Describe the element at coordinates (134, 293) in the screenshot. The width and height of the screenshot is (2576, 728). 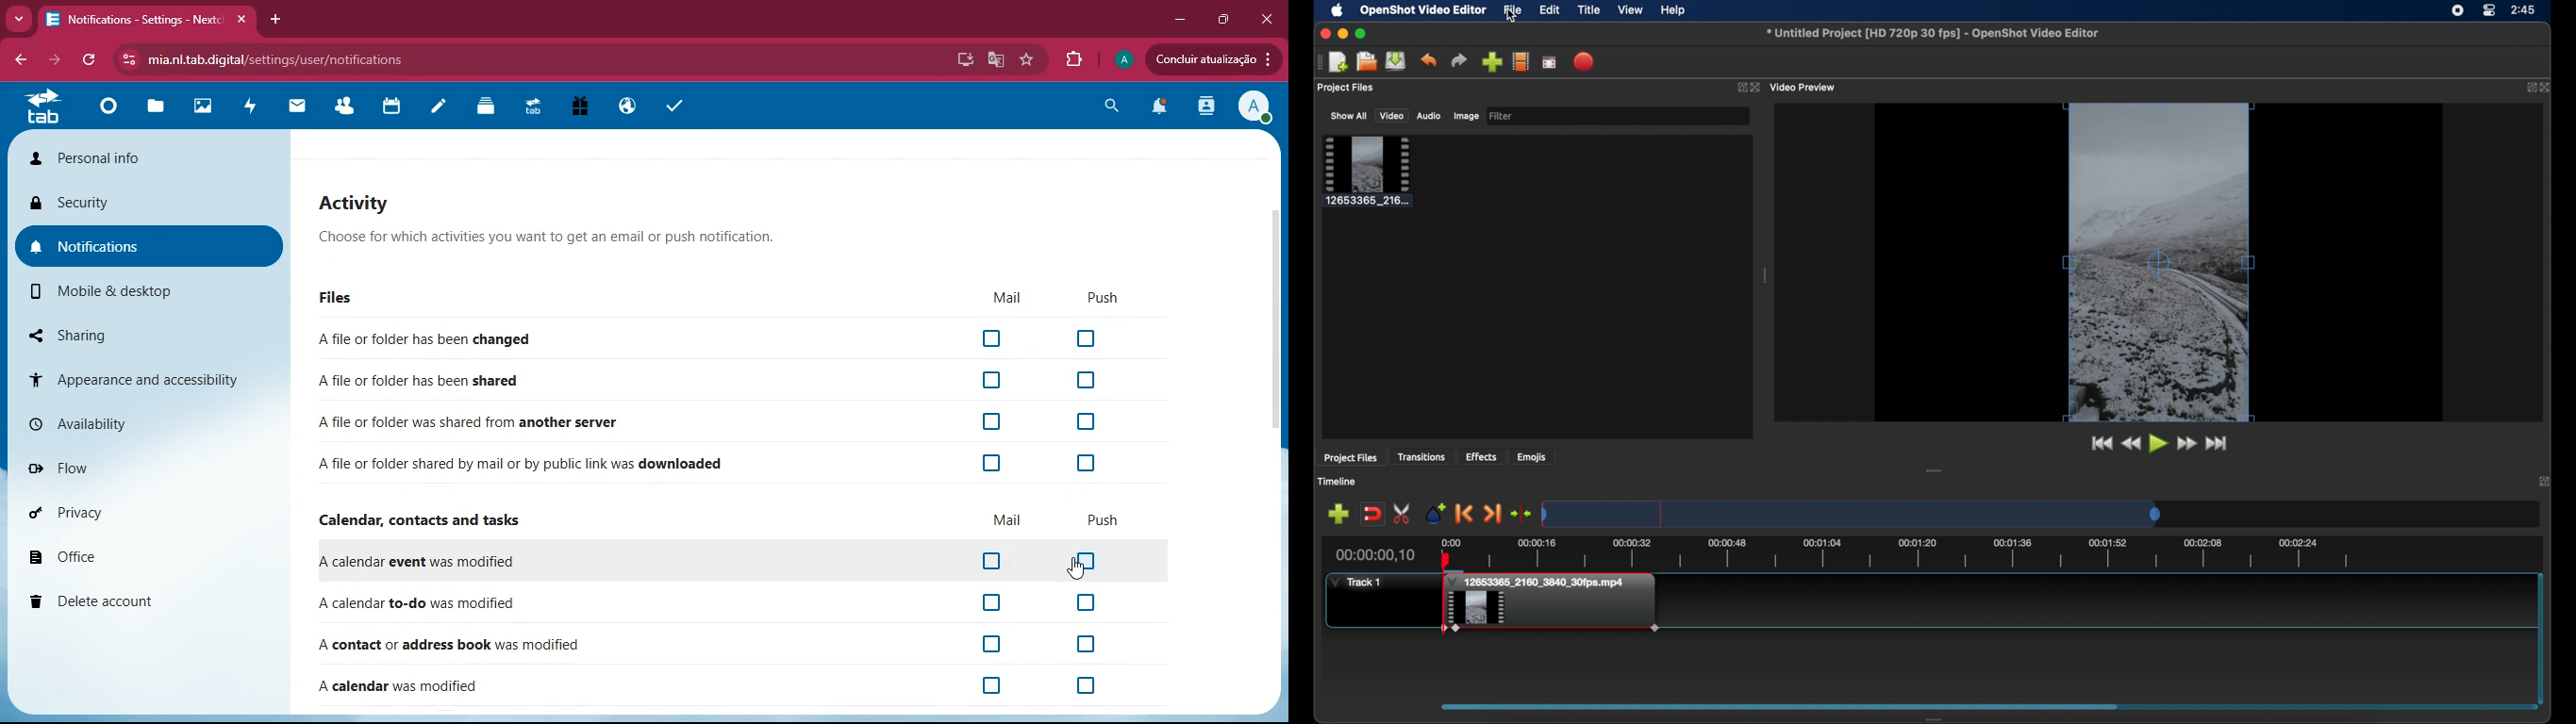
I see `mobile & desktop` at that location.